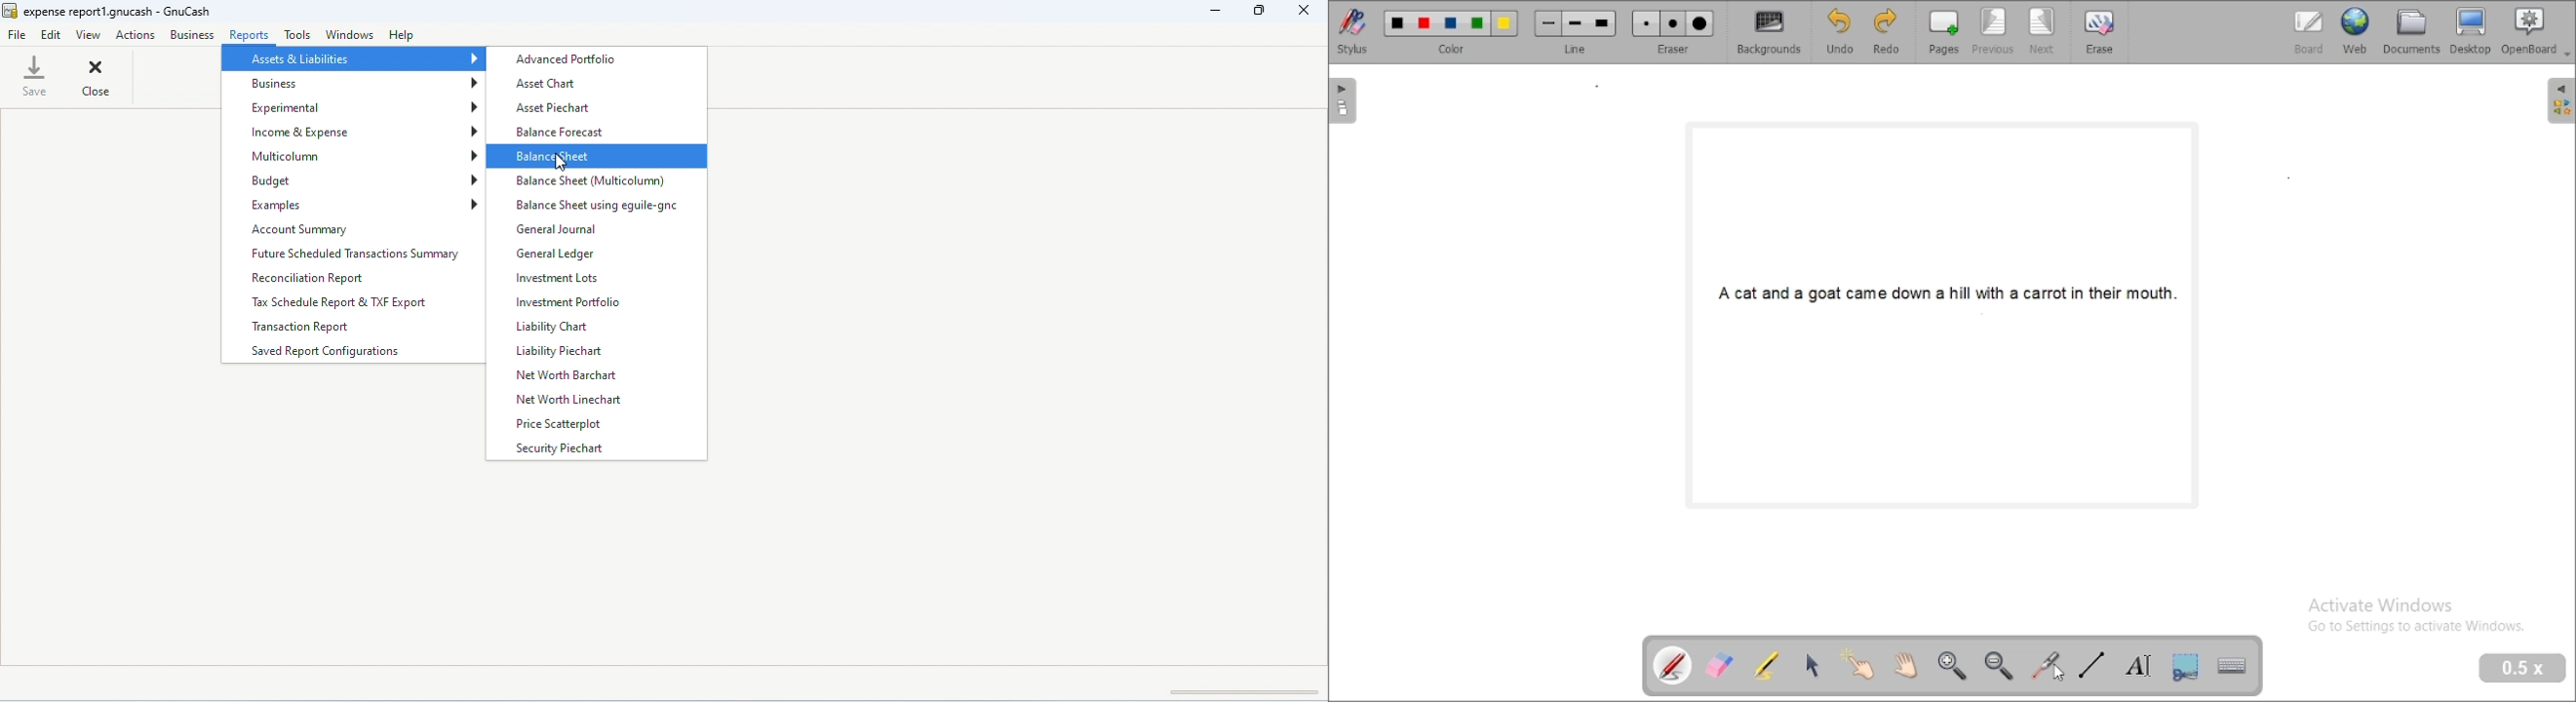  What do you see at coordinates (356, 107) in the screenshot?
I see `experimental` at bounding box center [356, 107].